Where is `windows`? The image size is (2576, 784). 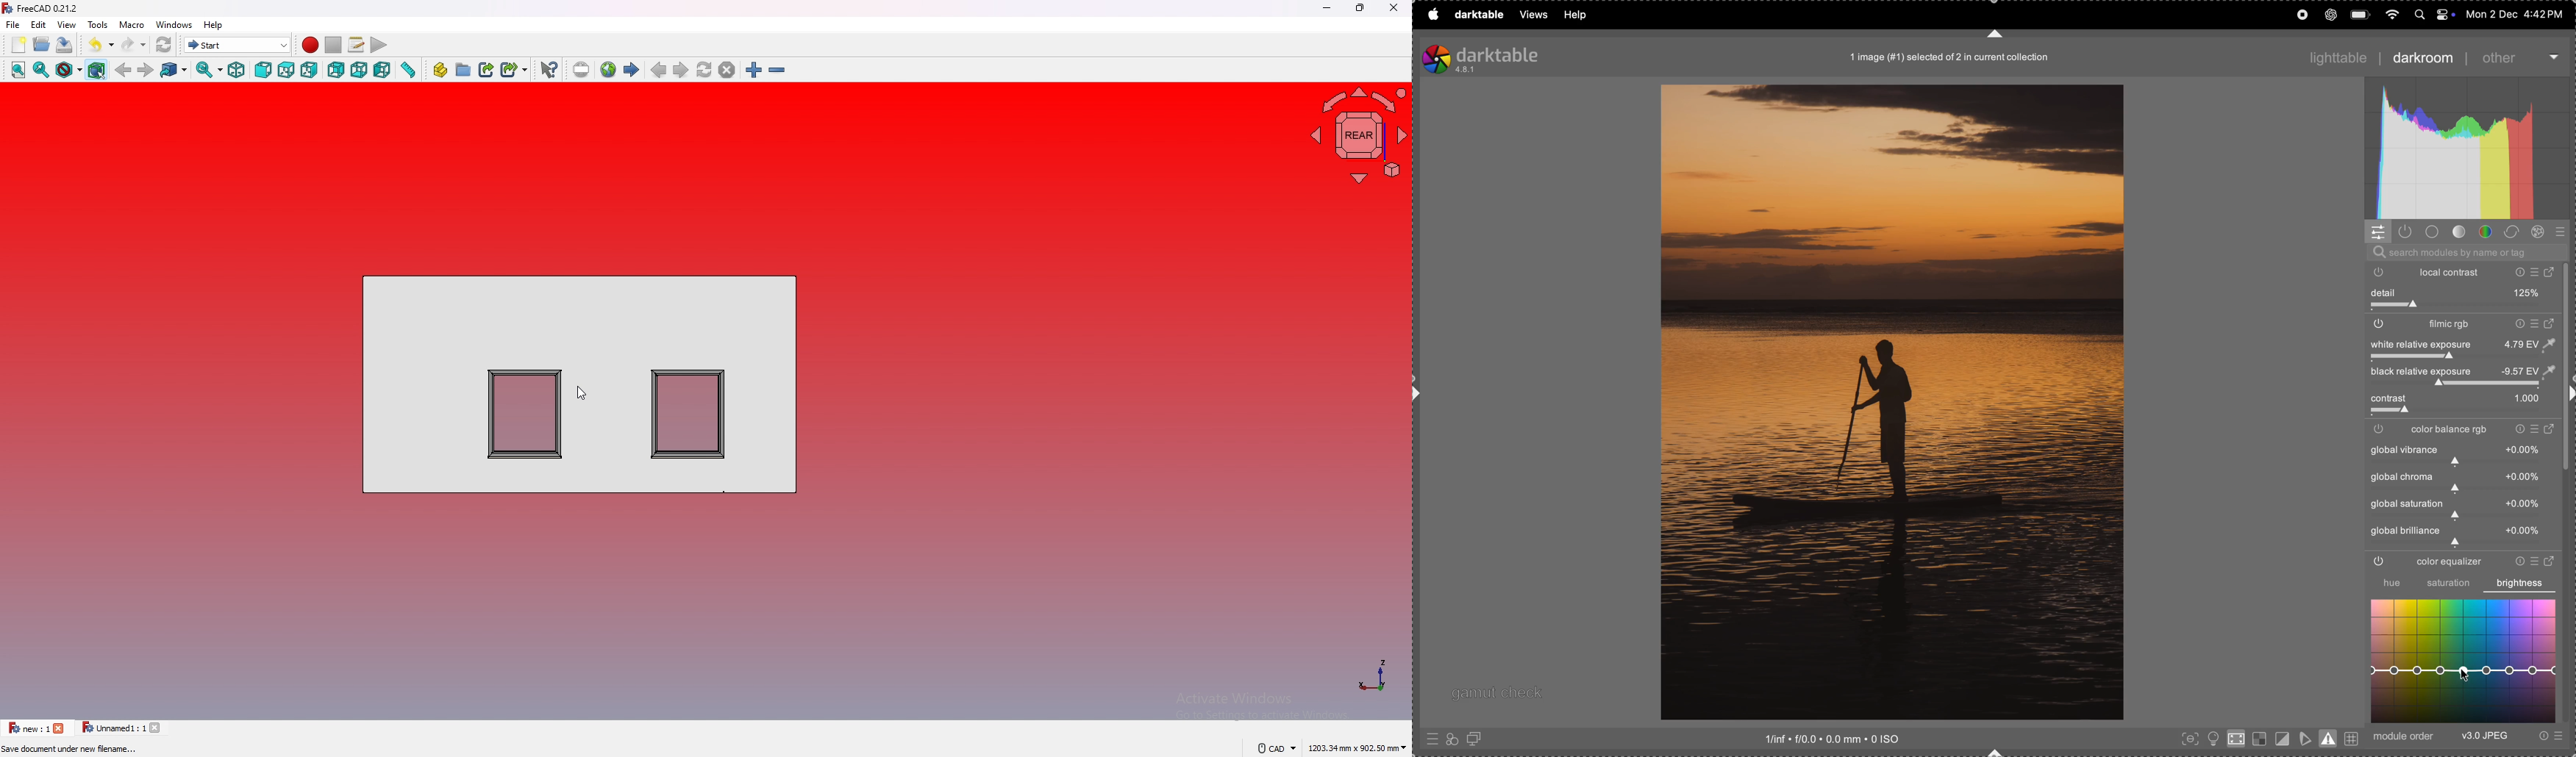 windows is located at coordinates (173, 24).